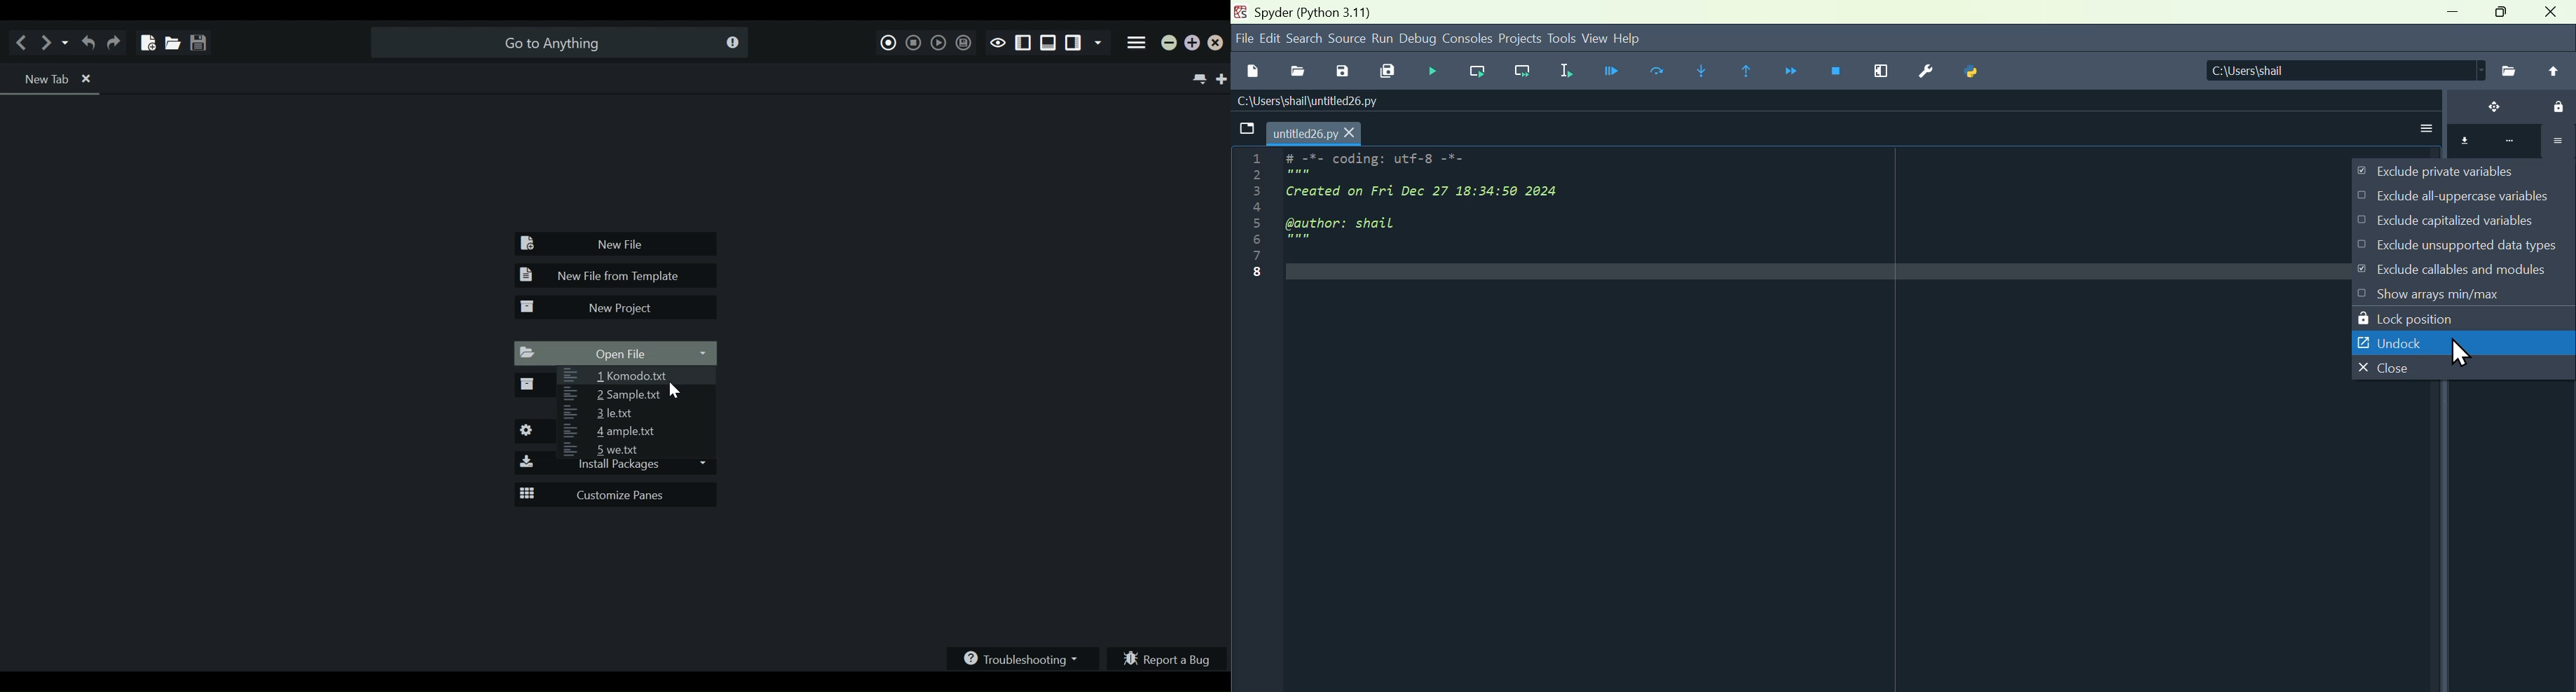 The image size is (2576, 700). What do you see at coordinates (1169, 657) in the screenshot?
I see `Report a bug` at bounding box center [1169, 657].